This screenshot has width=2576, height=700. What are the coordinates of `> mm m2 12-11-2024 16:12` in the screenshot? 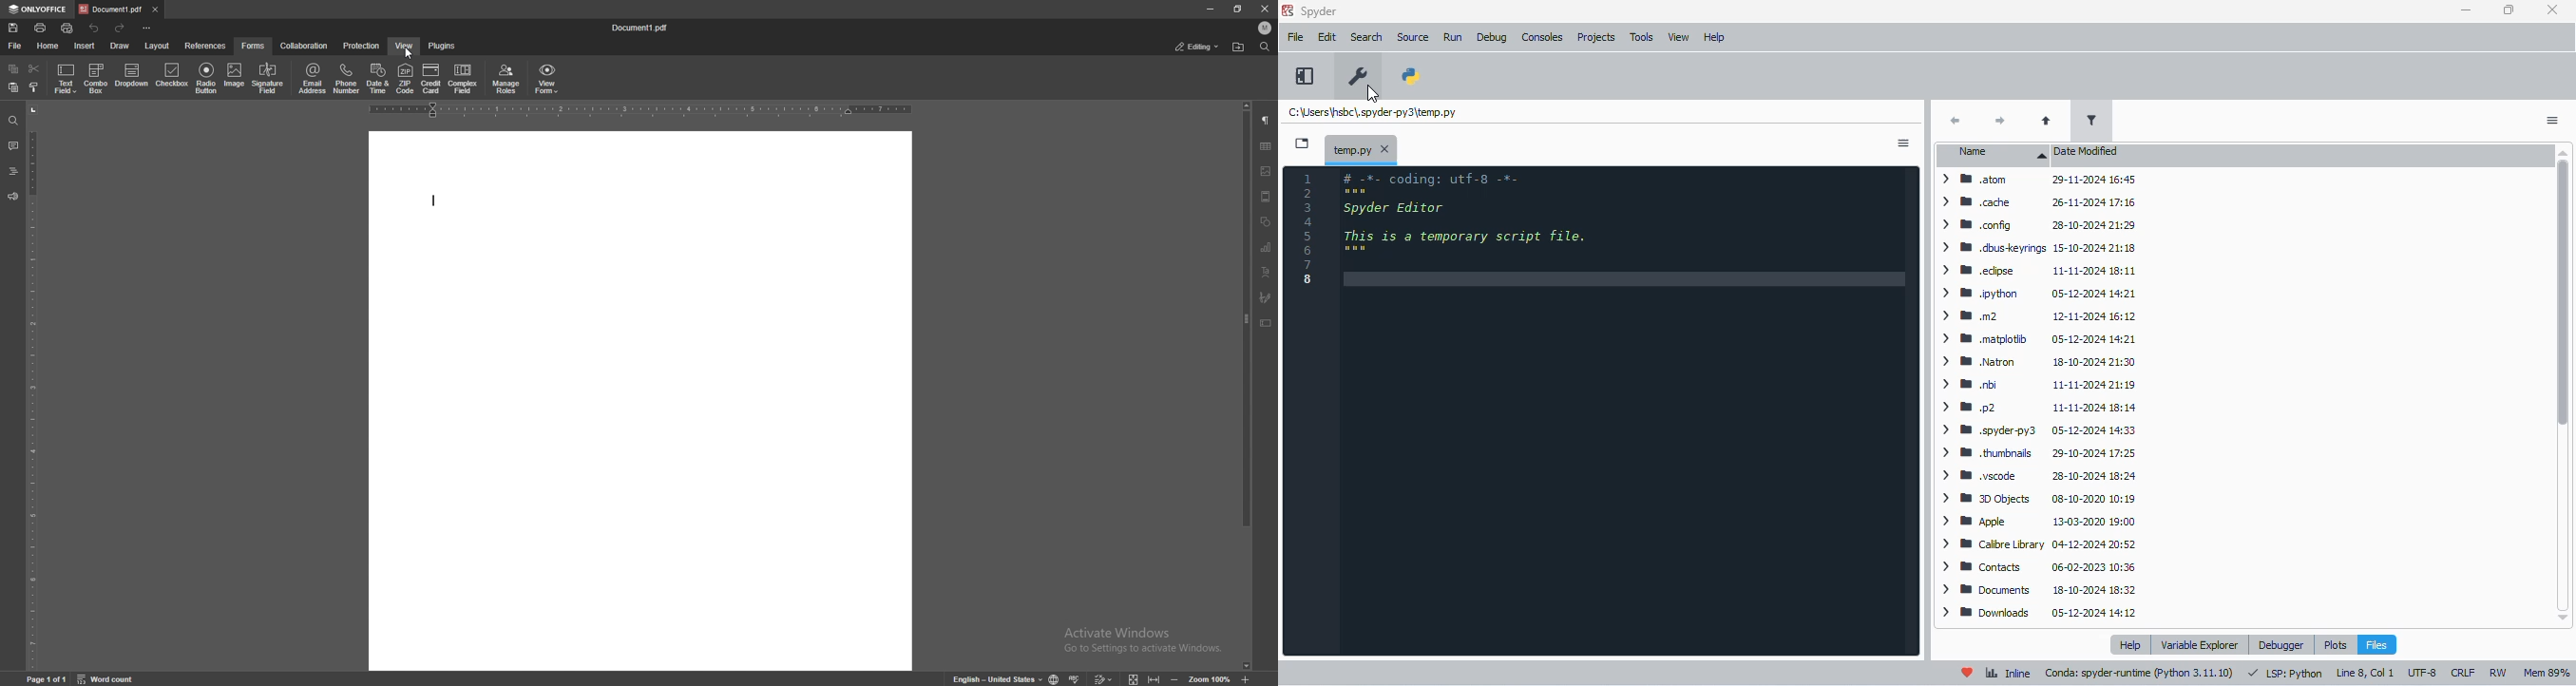 It's located at (2034, 315).